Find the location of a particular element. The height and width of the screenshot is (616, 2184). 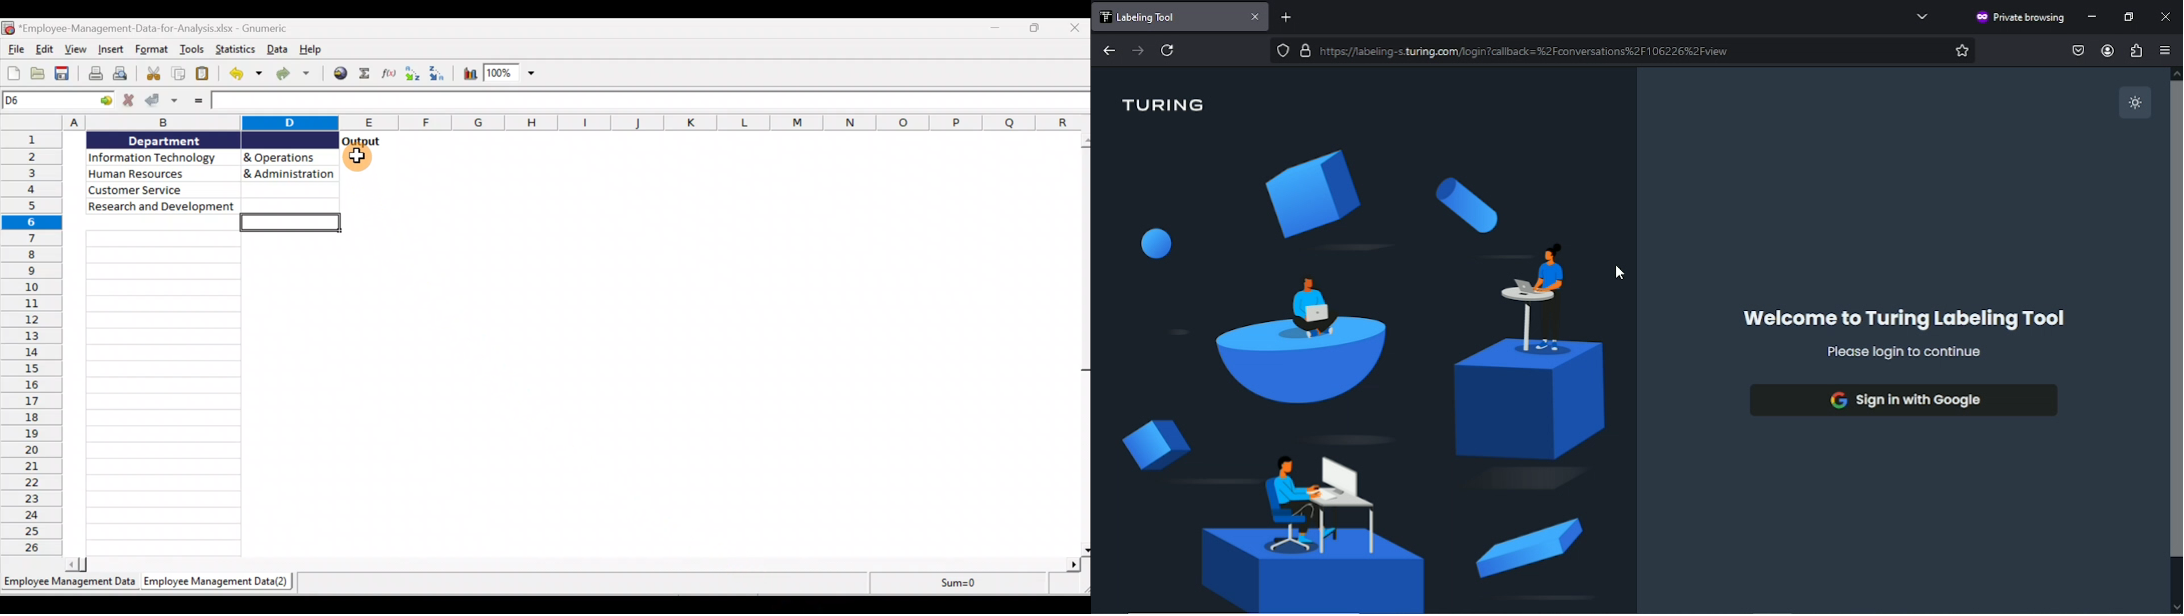

Sheet 2 is located at coordinates (220, 583).